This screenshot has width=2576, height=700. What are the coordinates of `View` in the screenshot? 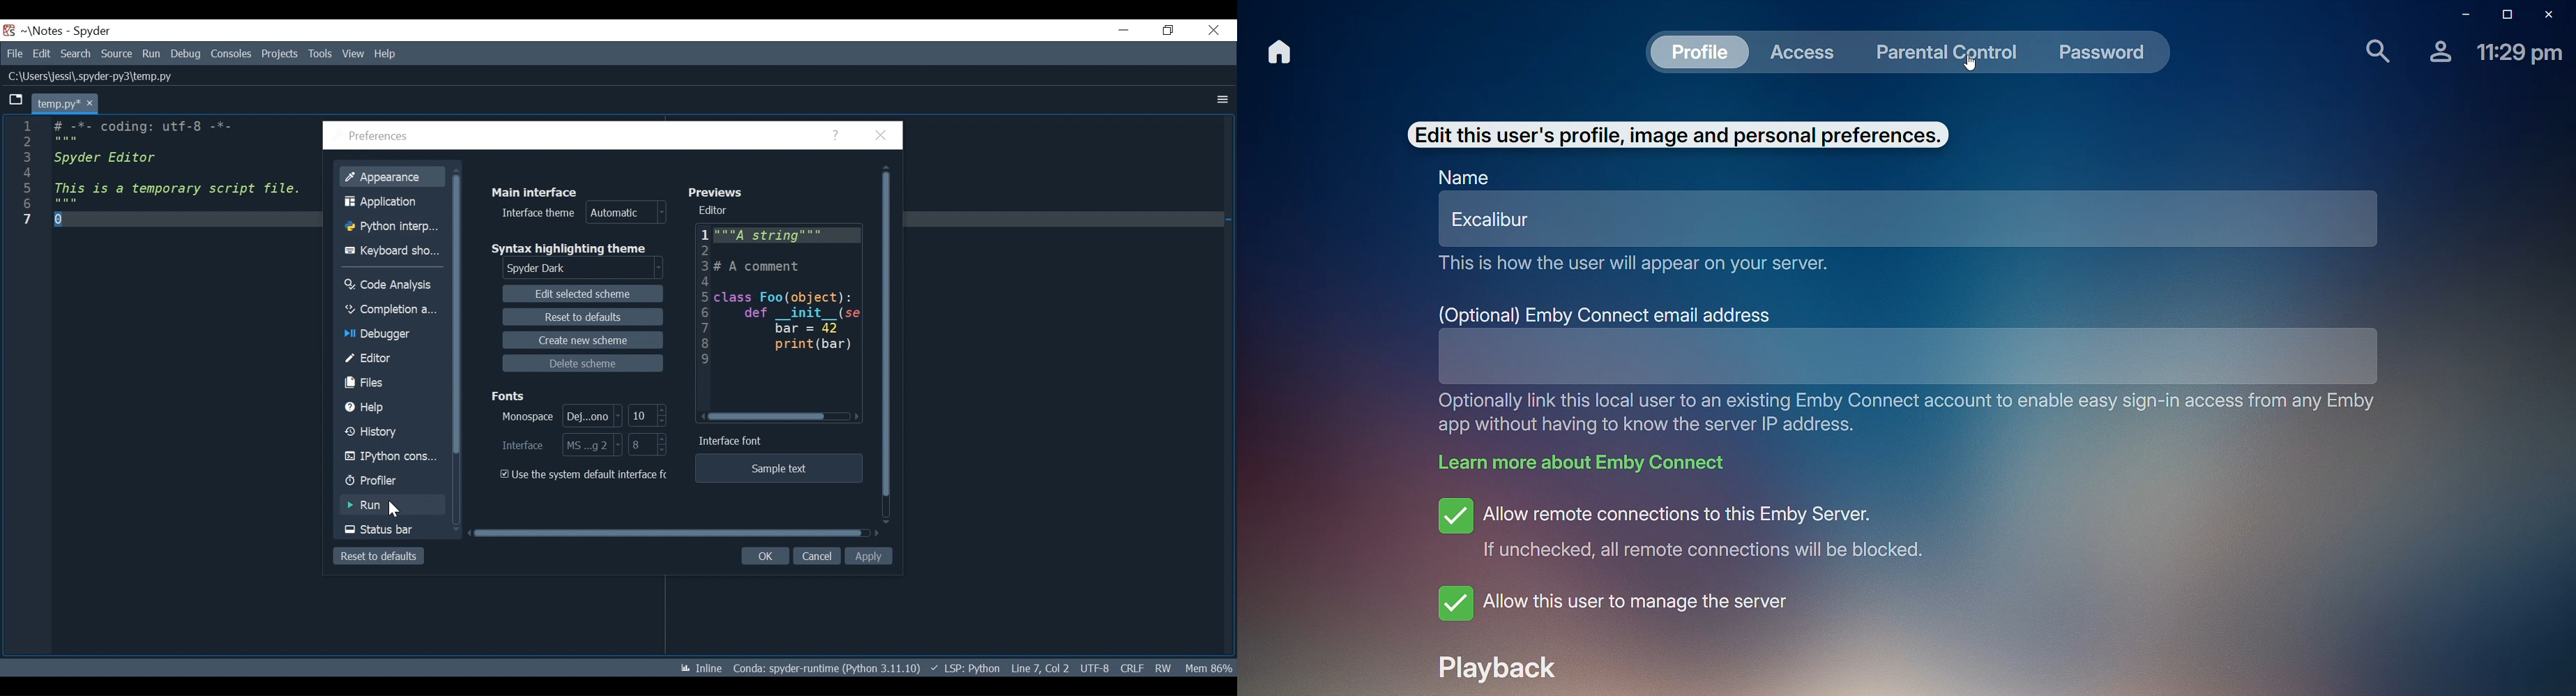 It's located at (354, 52).